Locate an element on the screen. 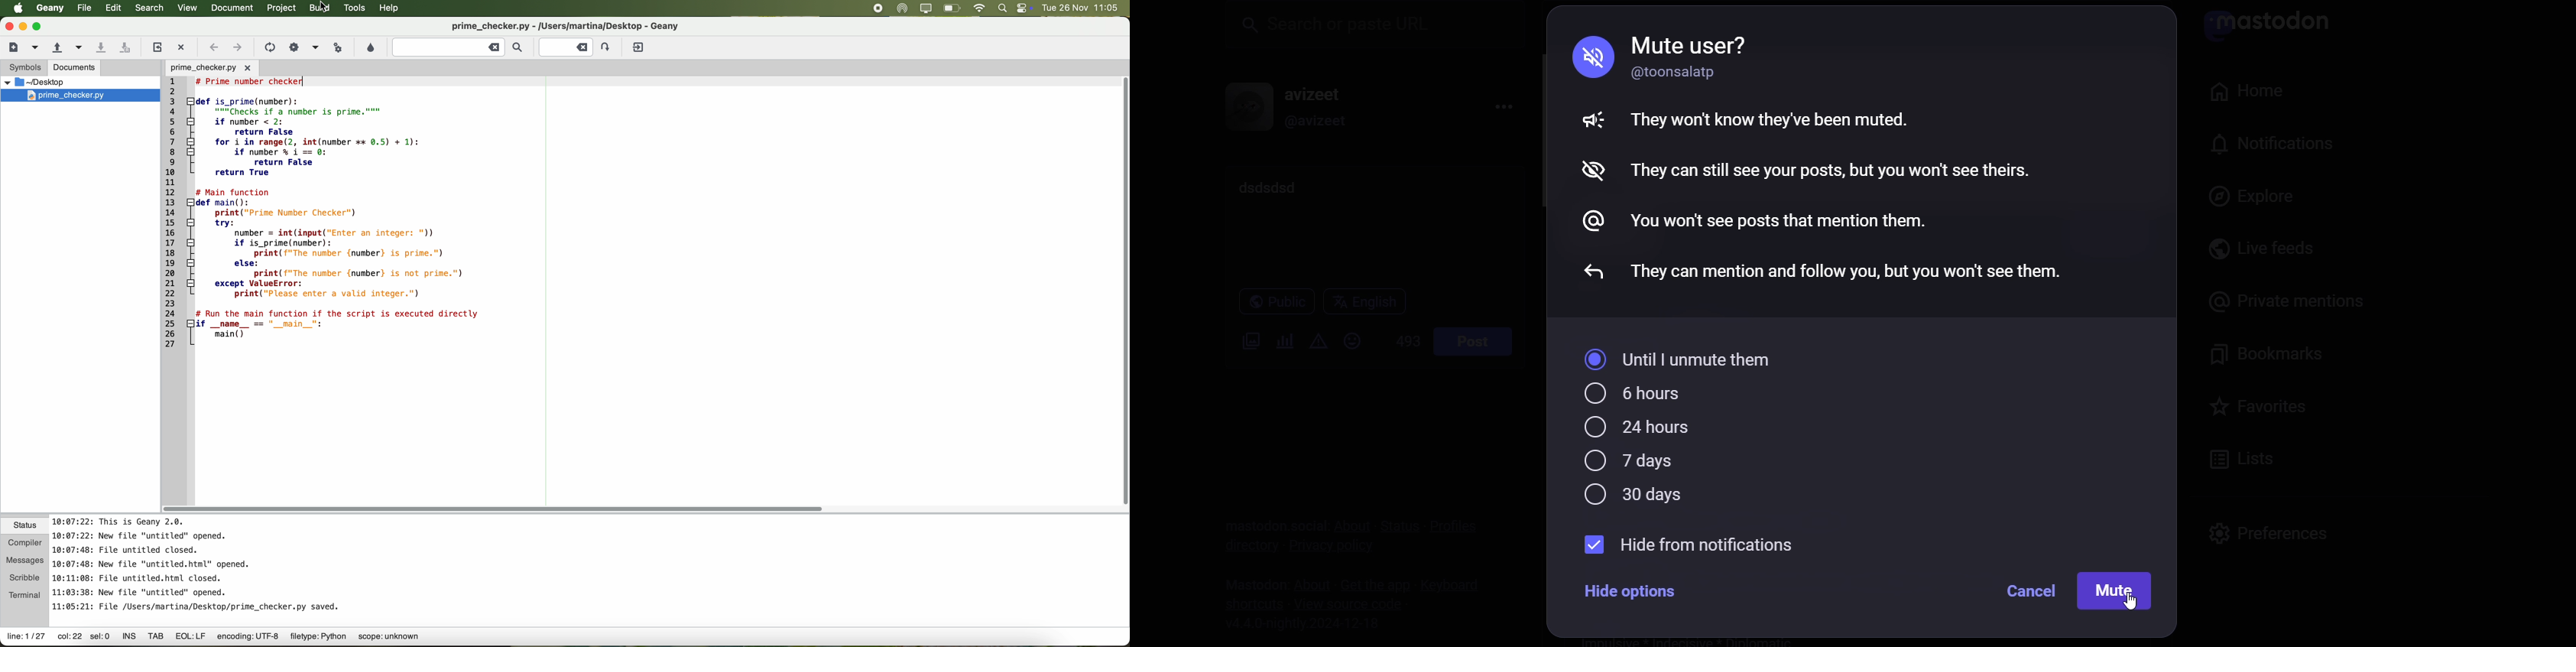 Image resolution: width=2576 pixels, height=672 pixels. favorites is located at coordinates (2251, 407).